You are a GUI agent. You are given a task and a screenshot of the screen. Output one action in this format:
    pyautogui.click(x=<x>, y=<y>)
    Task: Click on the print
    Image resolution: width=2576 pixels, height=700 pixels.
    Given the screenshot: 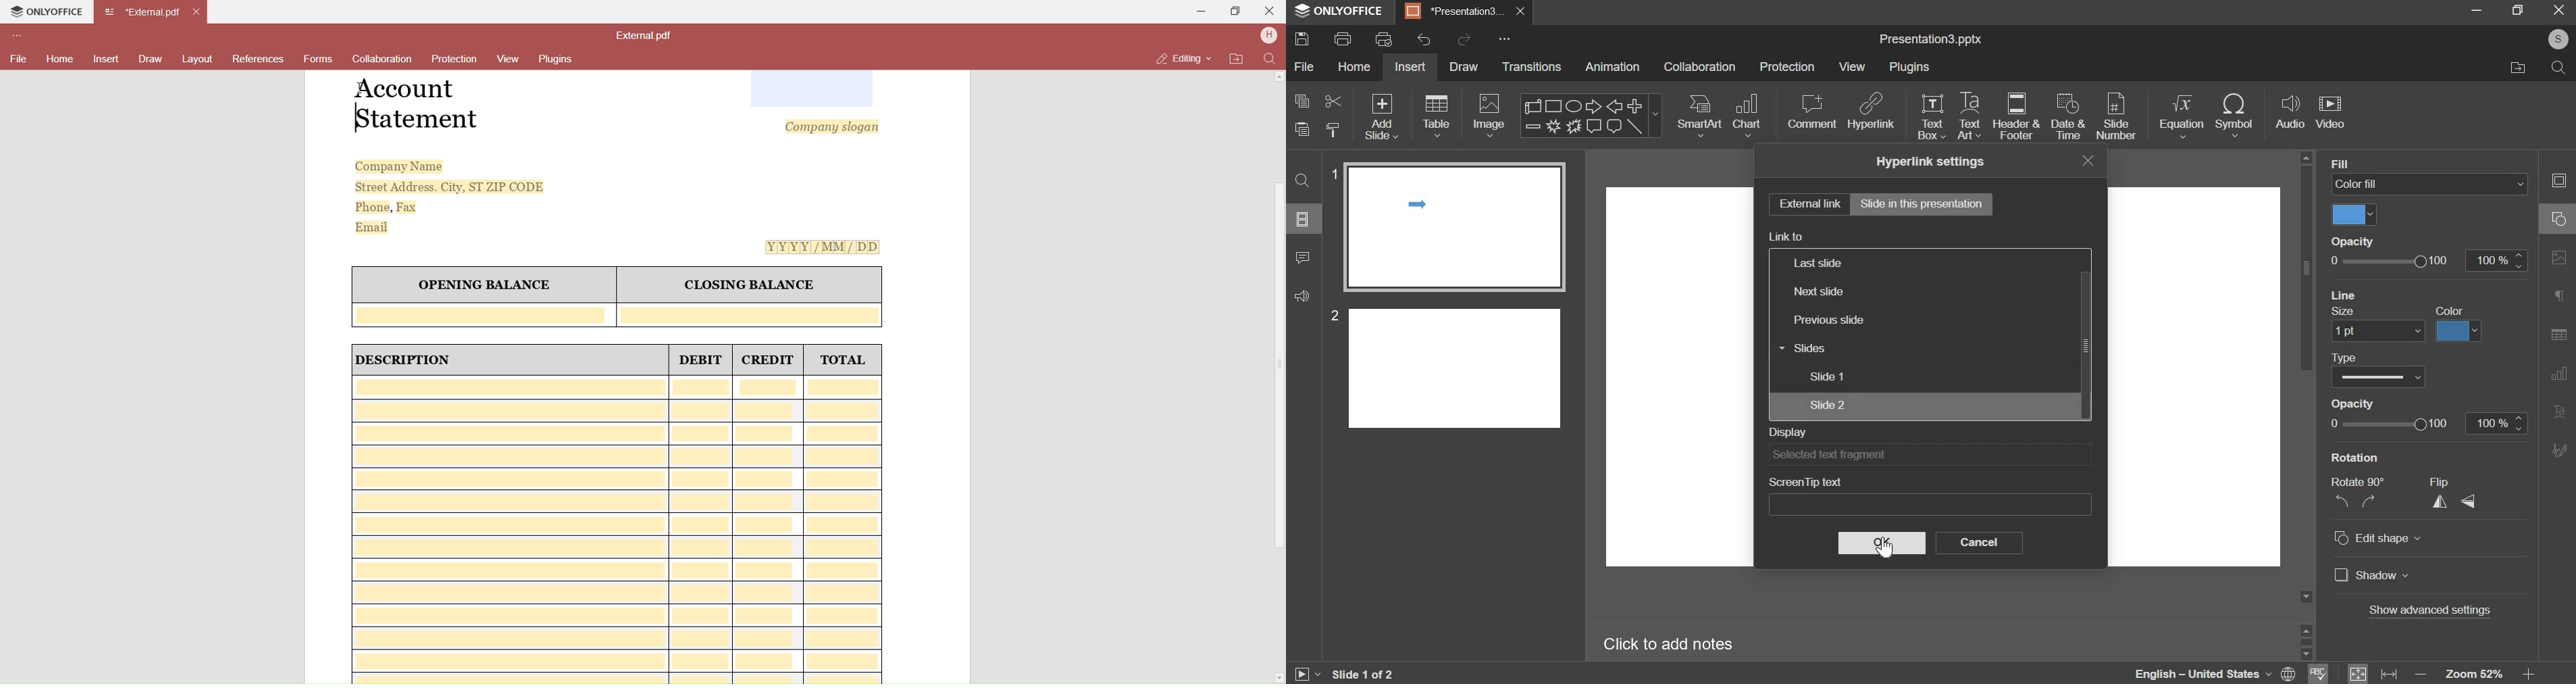 What is the action you would take?
    pyautogui.click(x=1342, y=39)
    